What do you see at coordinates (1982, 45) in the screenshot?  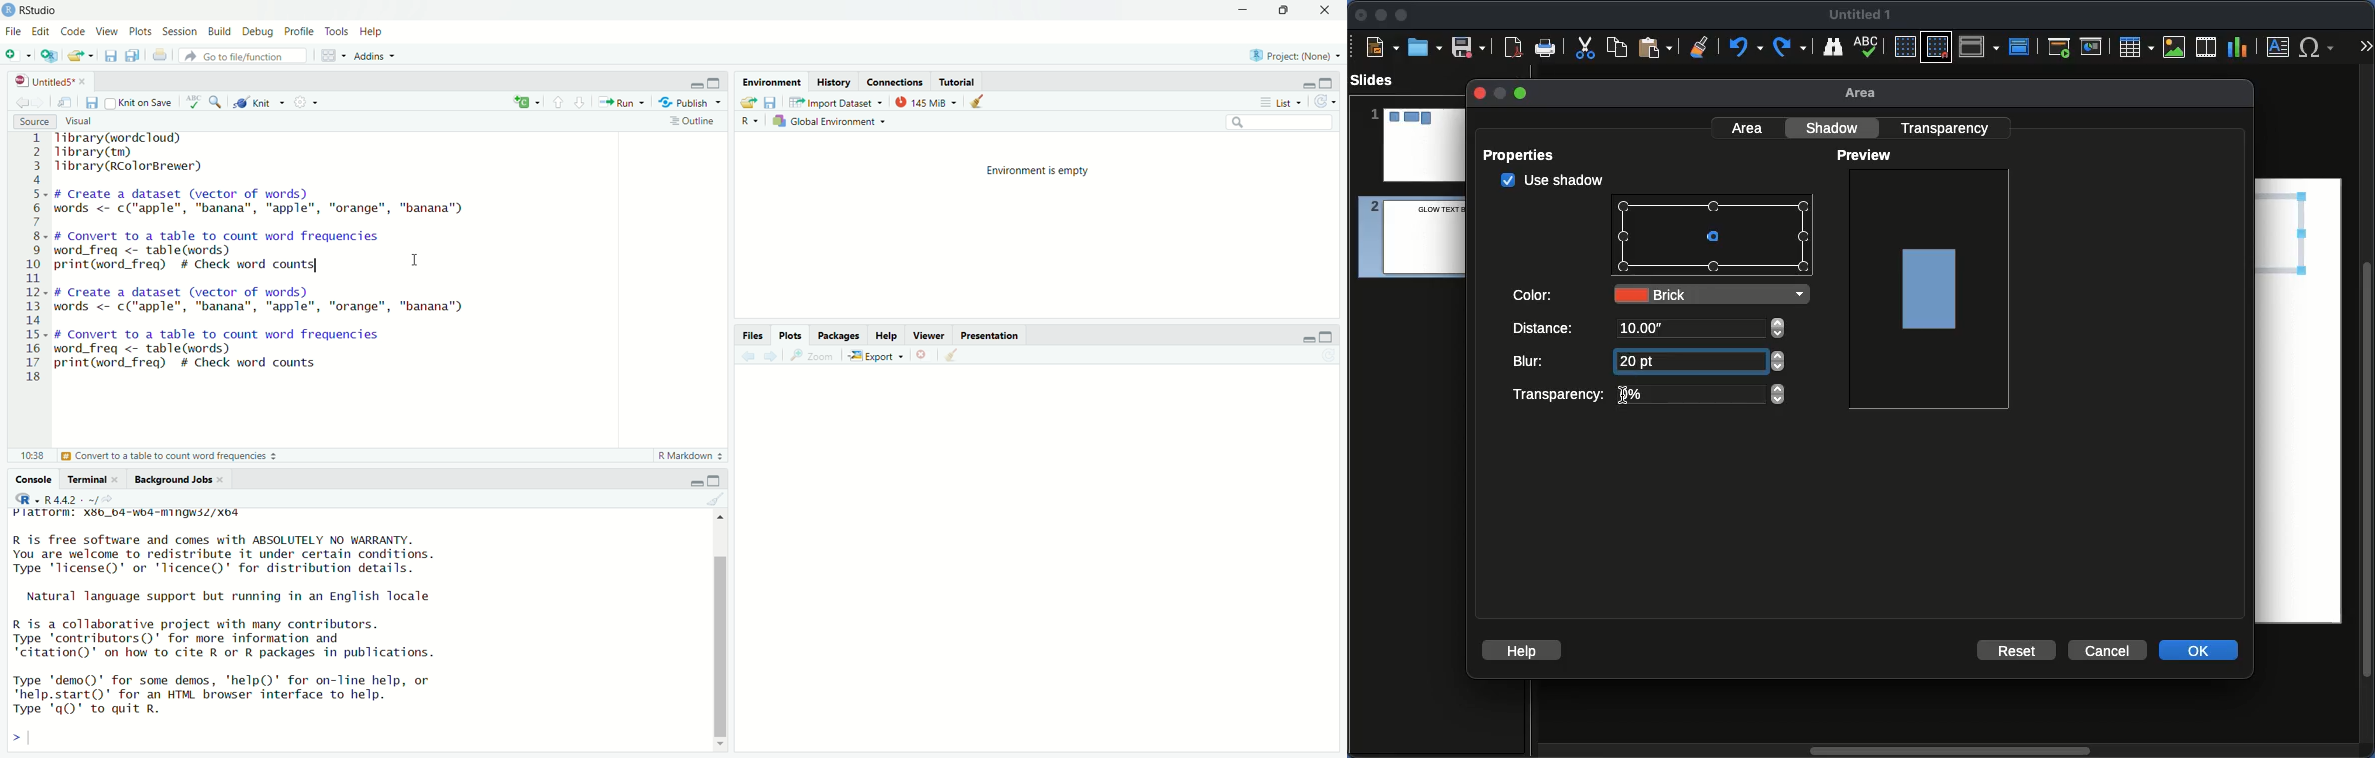 I see `Display views` at bounding box center [1982, 45].